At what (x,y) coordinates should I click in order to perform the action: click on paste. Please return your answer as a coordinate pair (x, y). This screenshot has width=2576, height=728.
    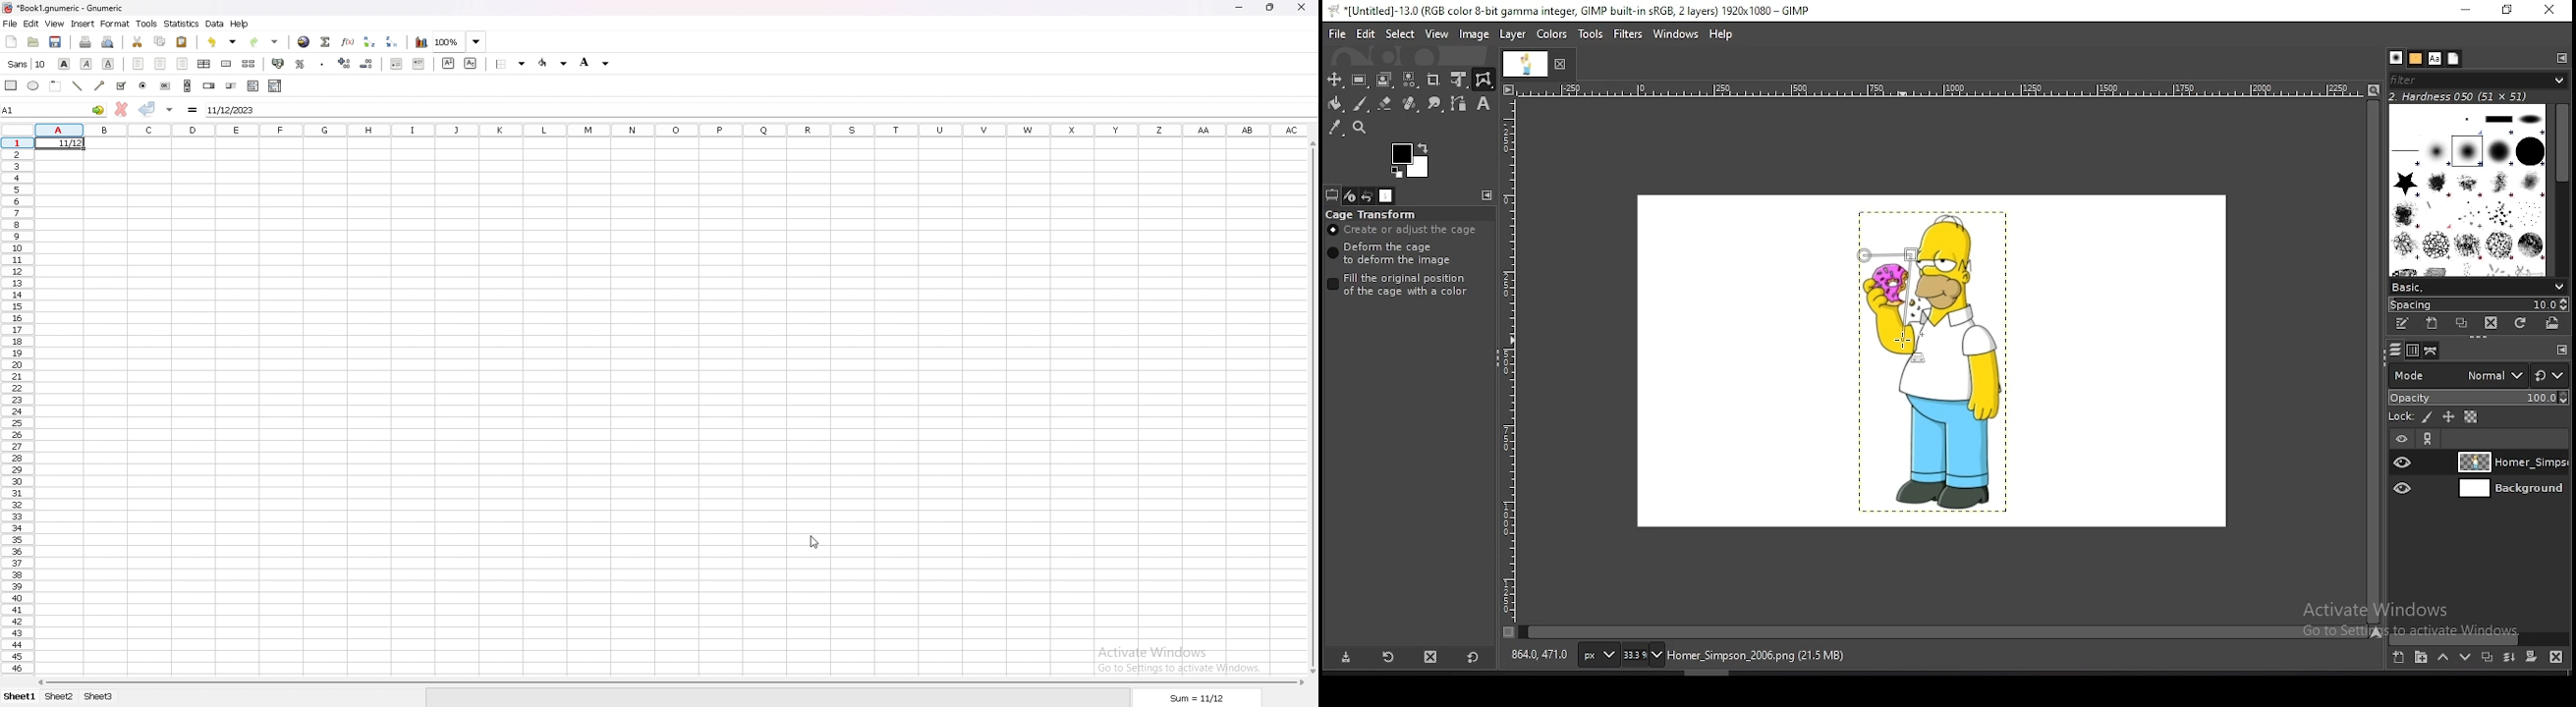
    Looking at the image, I should click on (181, 43).